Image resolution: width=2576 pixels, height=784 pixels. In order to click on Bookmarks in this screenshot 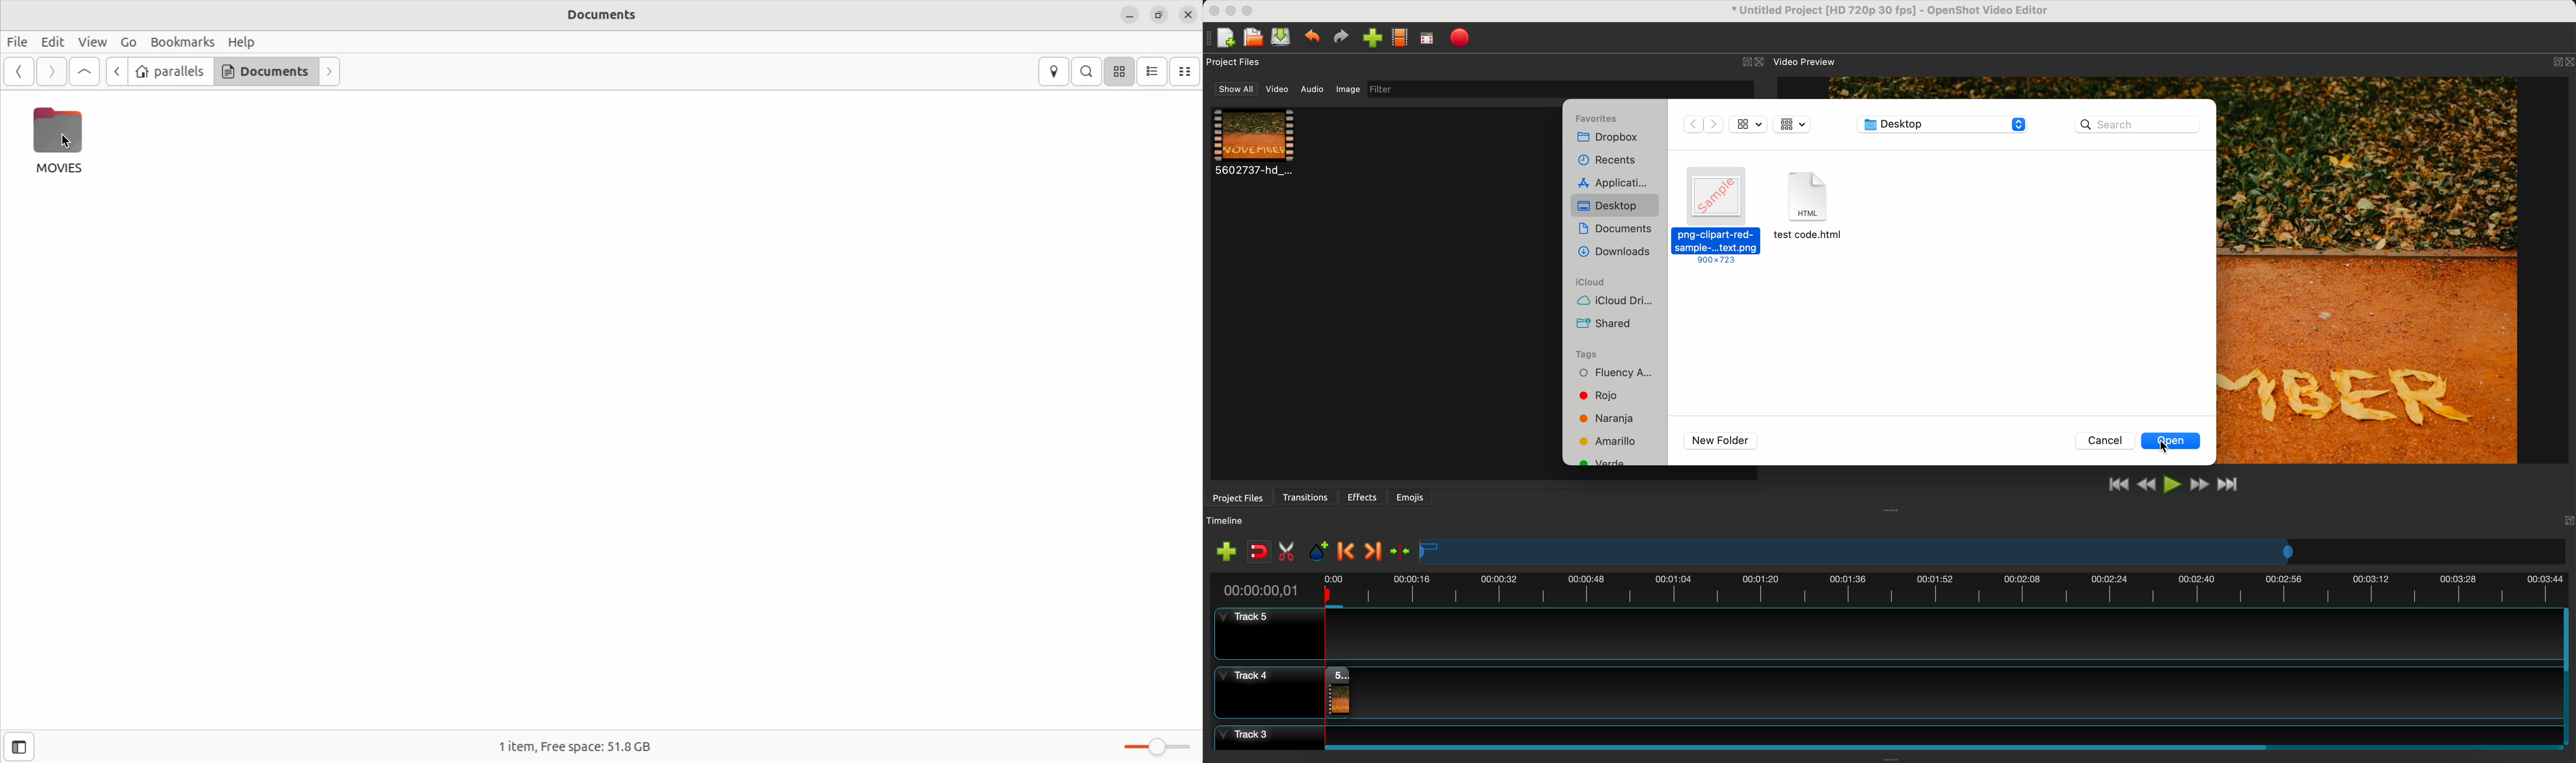, I will do `click(182, 42)`.